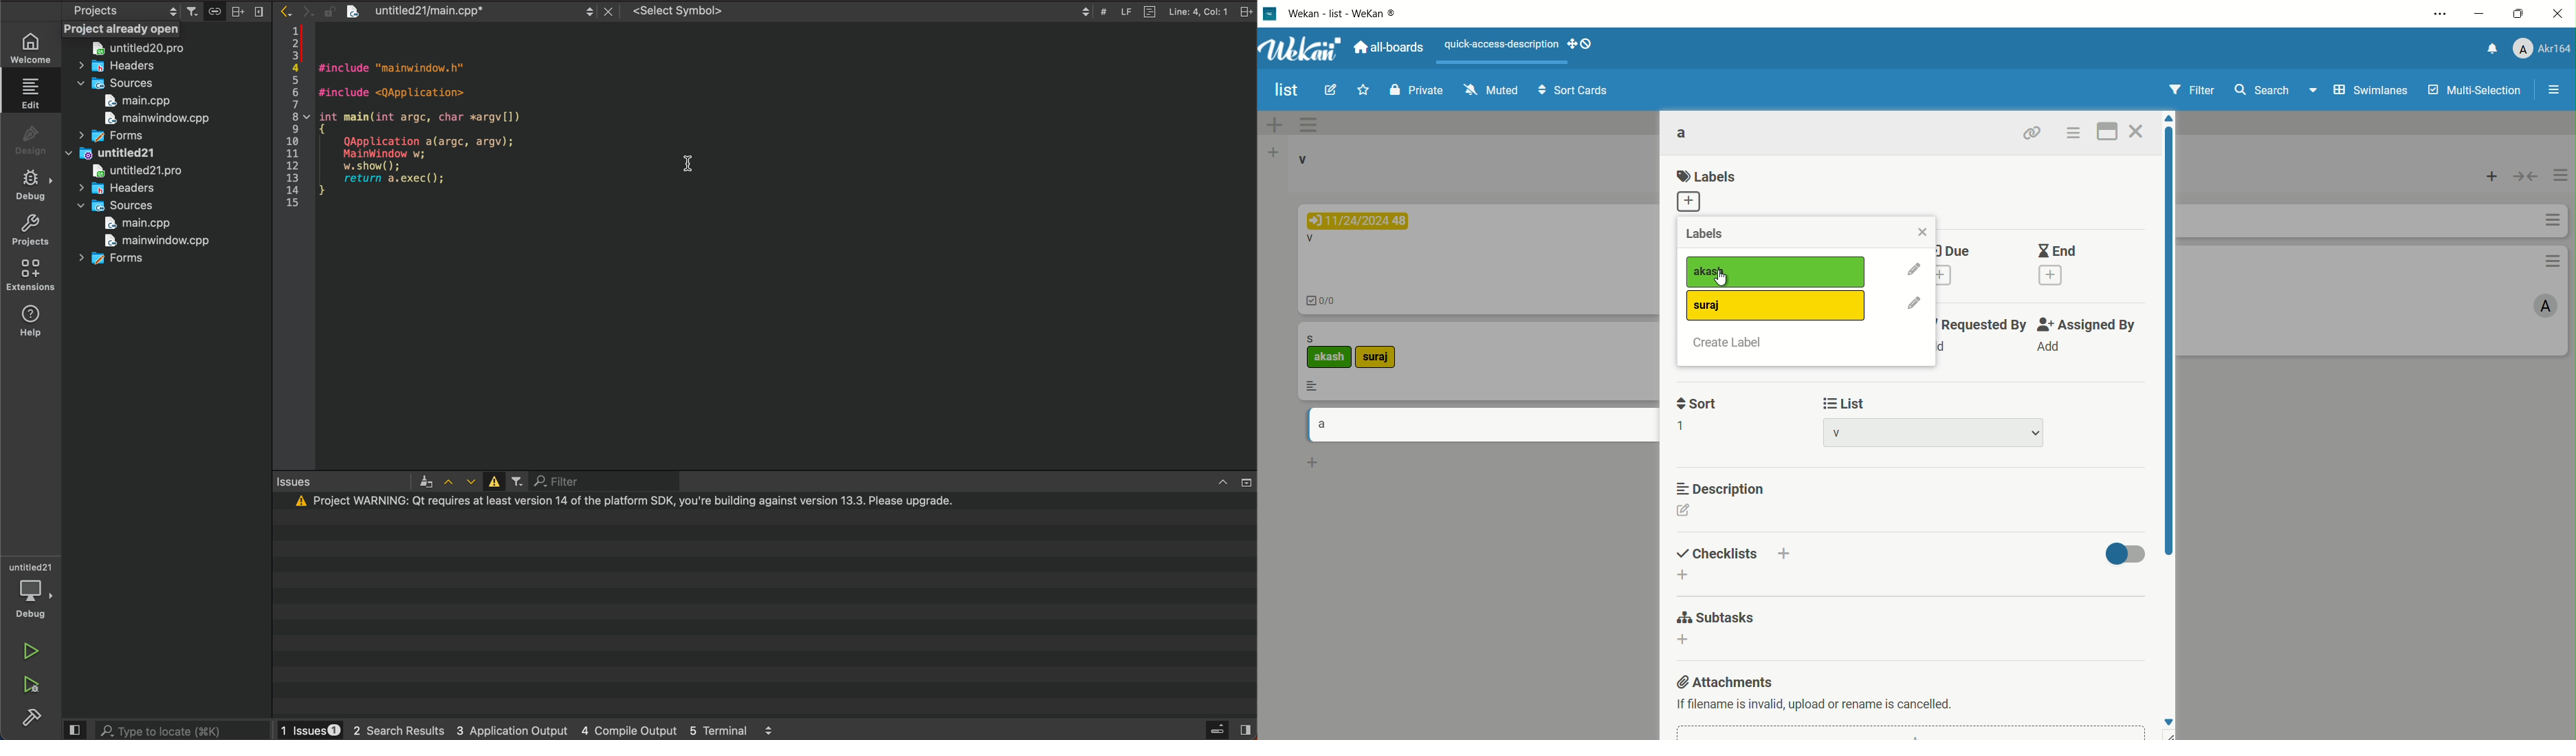  What do you see at coordinates (1583, 45) in the screenshot?
I see `show-desktop-drag-handles` at bounding box center [1583, 45].